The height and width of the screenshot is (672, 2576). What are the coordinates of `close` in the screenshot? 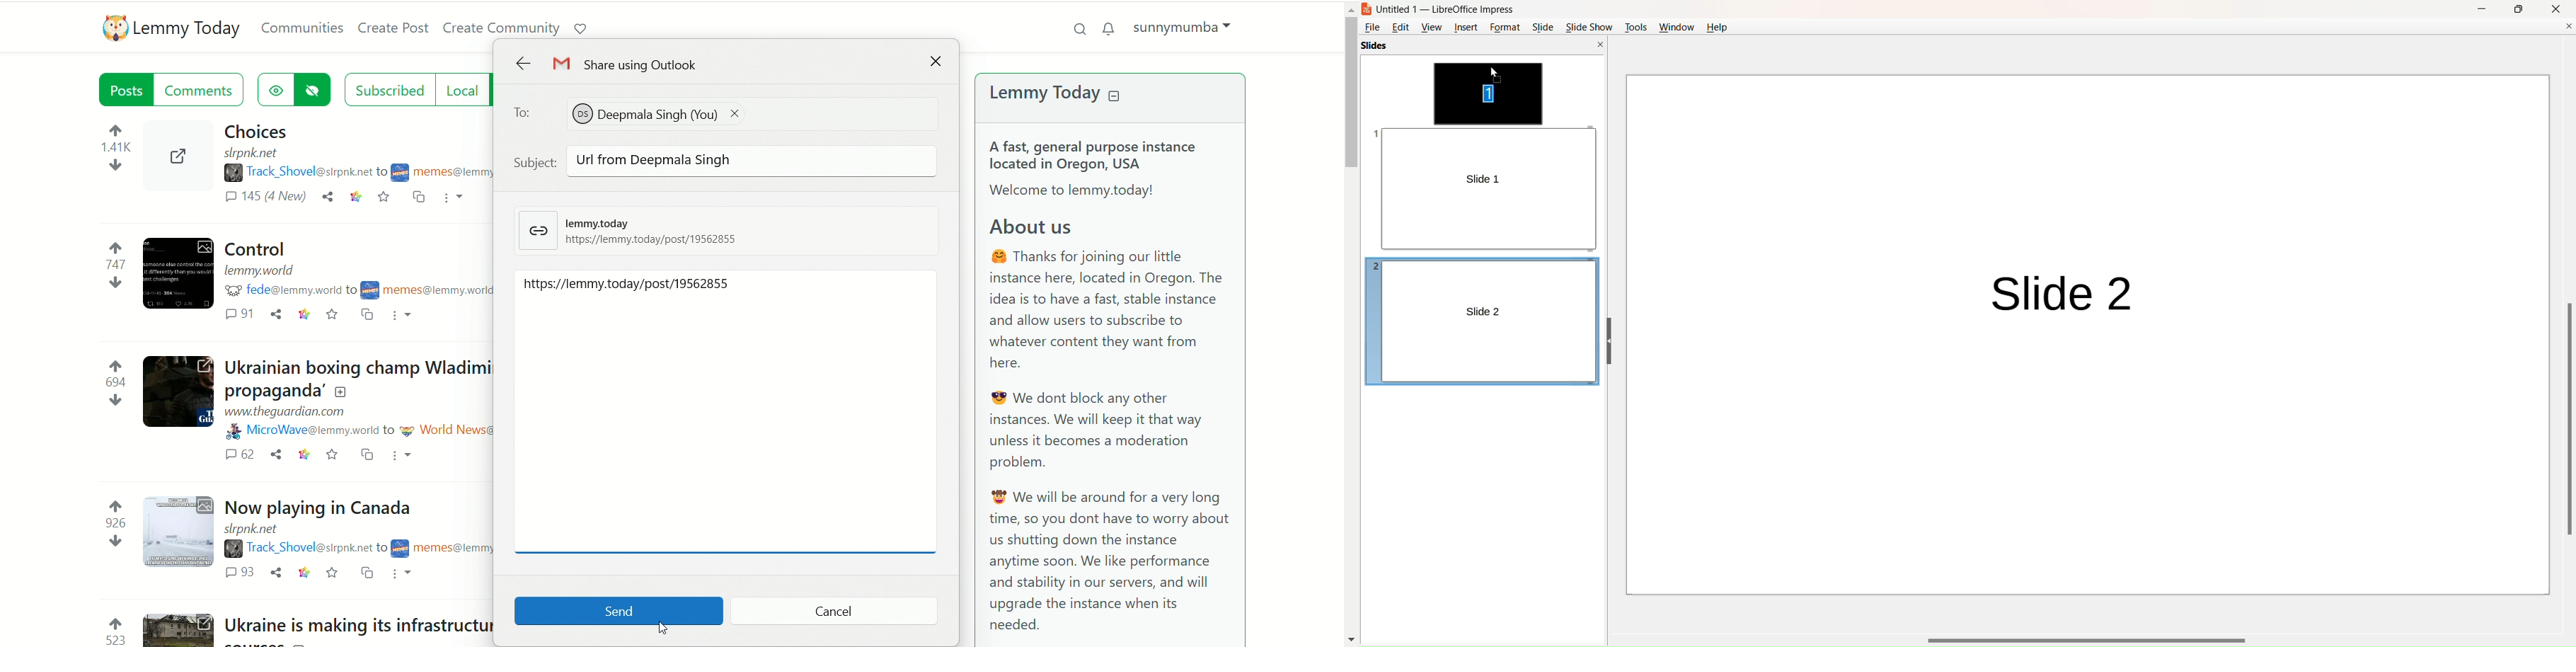 It's located at (2559, 11).